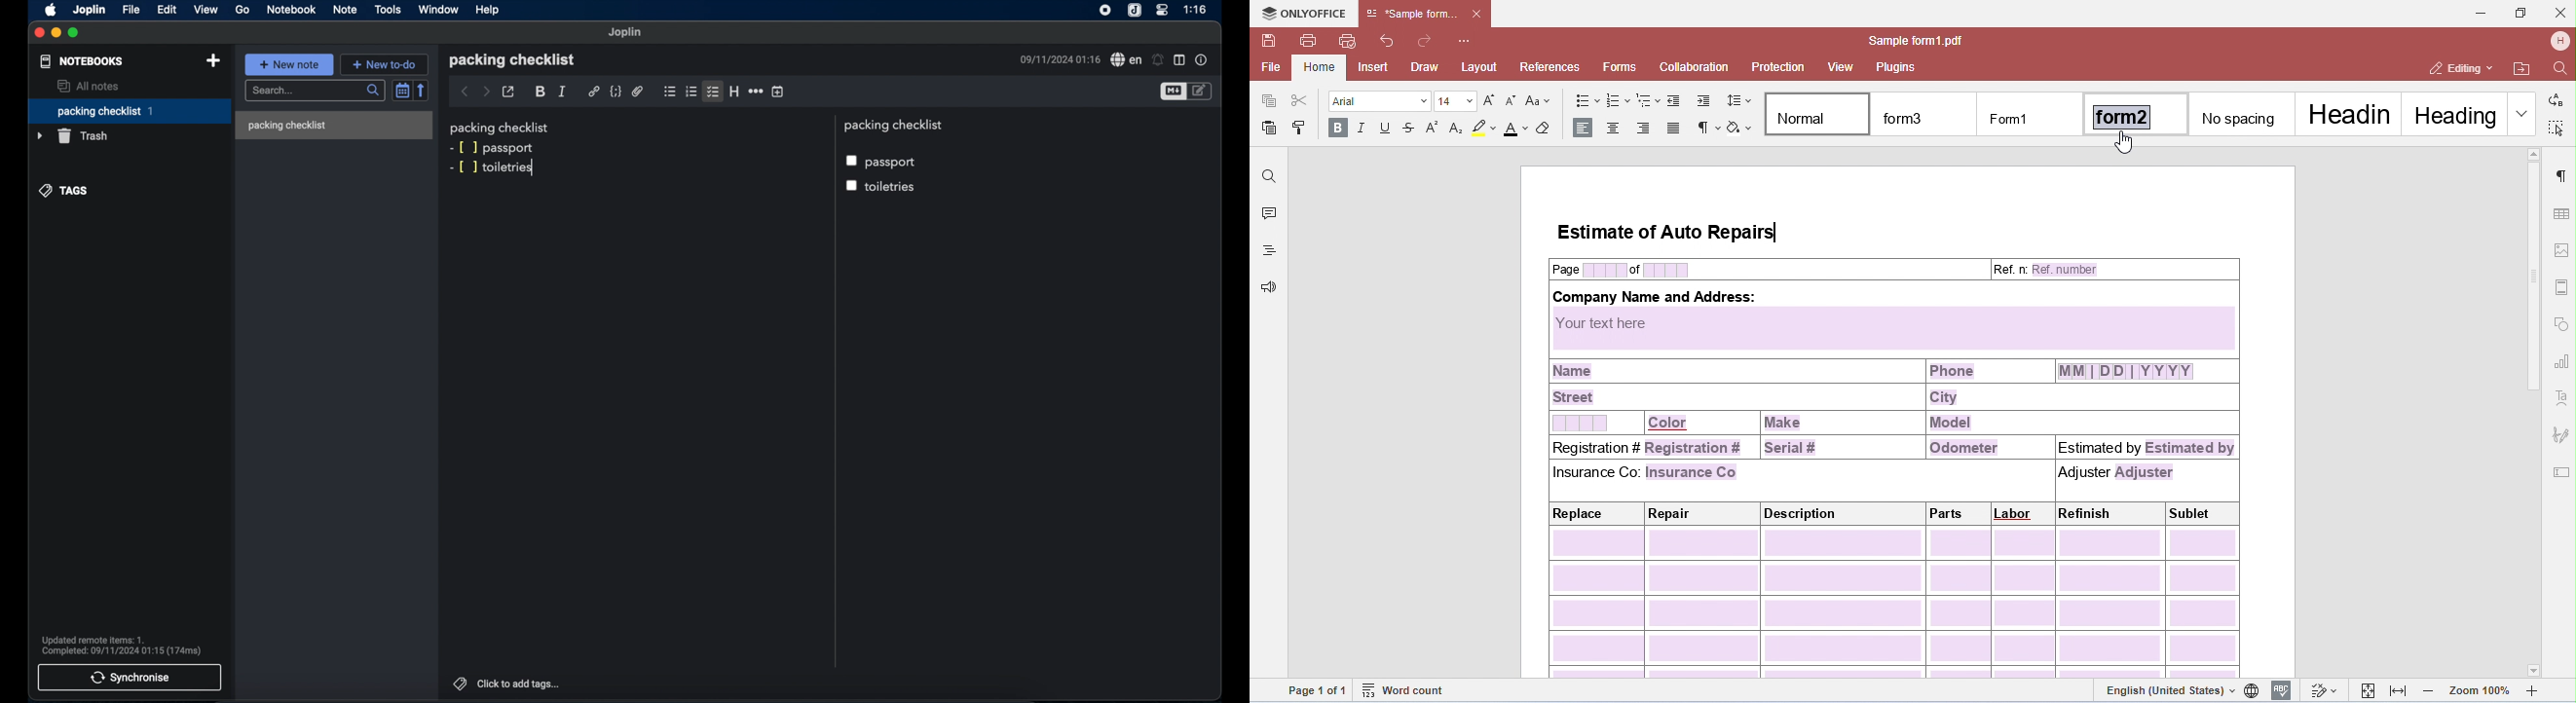  I want to click on passport, so click(511, 148).